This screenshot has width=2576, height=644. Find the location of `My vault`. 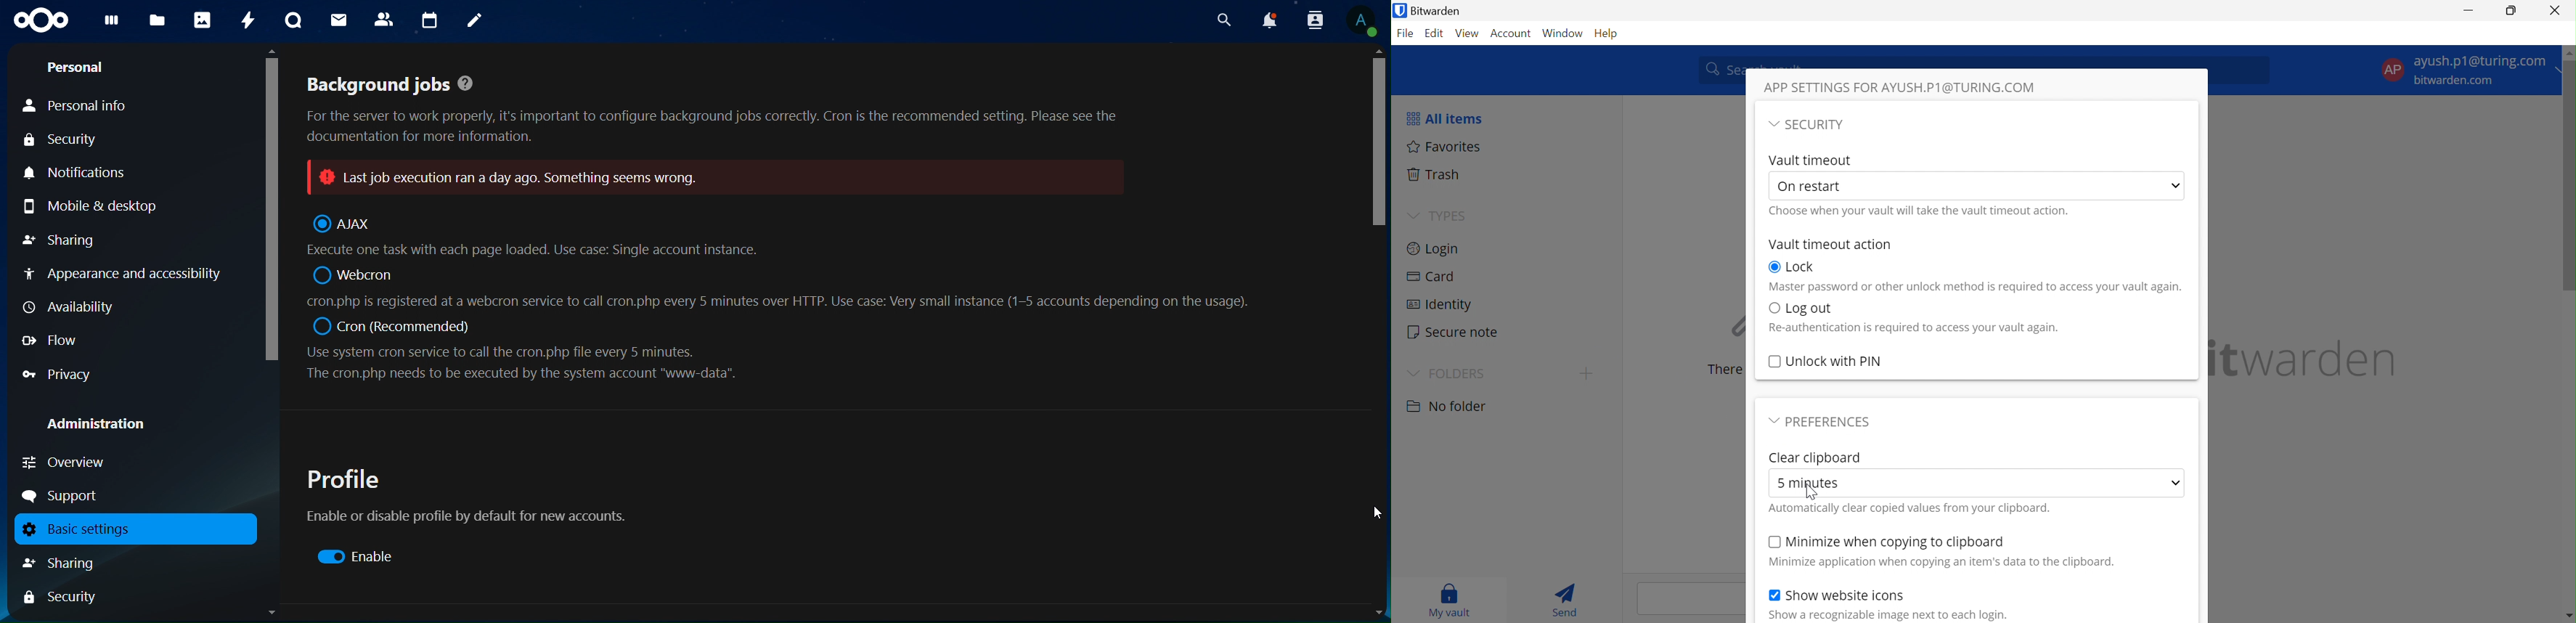

My vault is located at coordinates (1446, 599).